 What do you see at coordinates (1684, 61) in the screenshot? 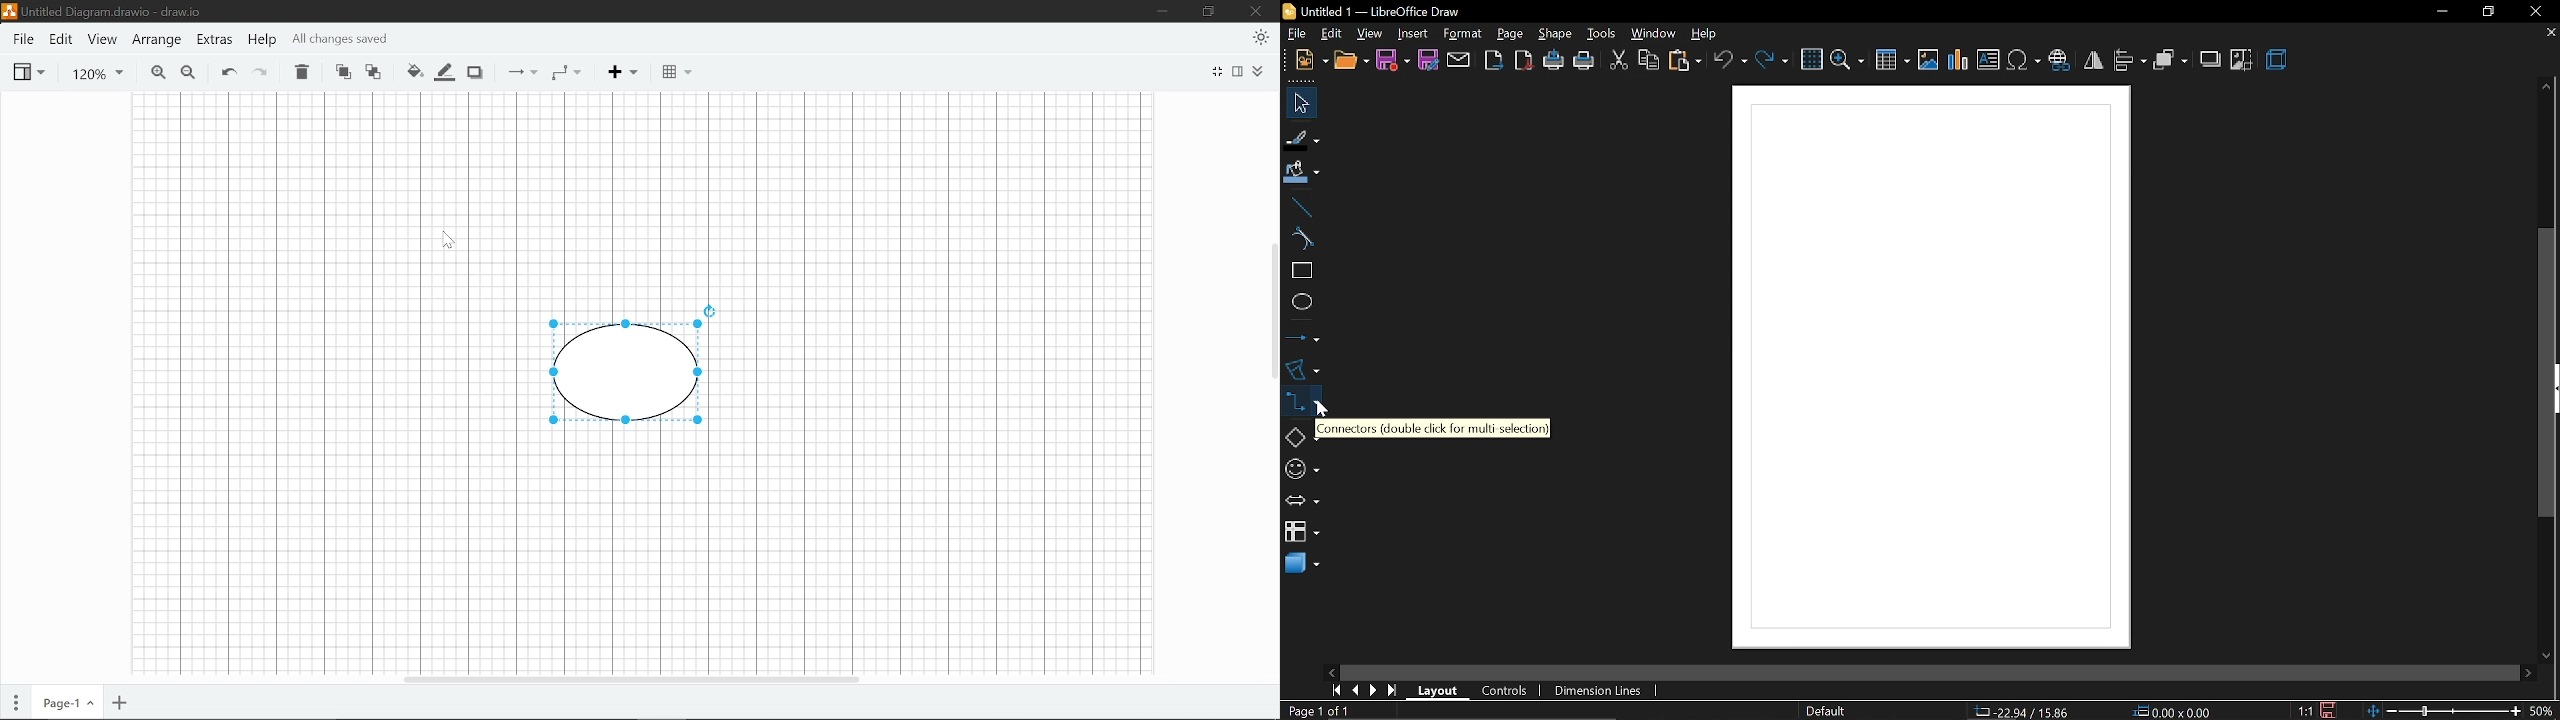
I see `paste` at bounding box center [1684, 61].